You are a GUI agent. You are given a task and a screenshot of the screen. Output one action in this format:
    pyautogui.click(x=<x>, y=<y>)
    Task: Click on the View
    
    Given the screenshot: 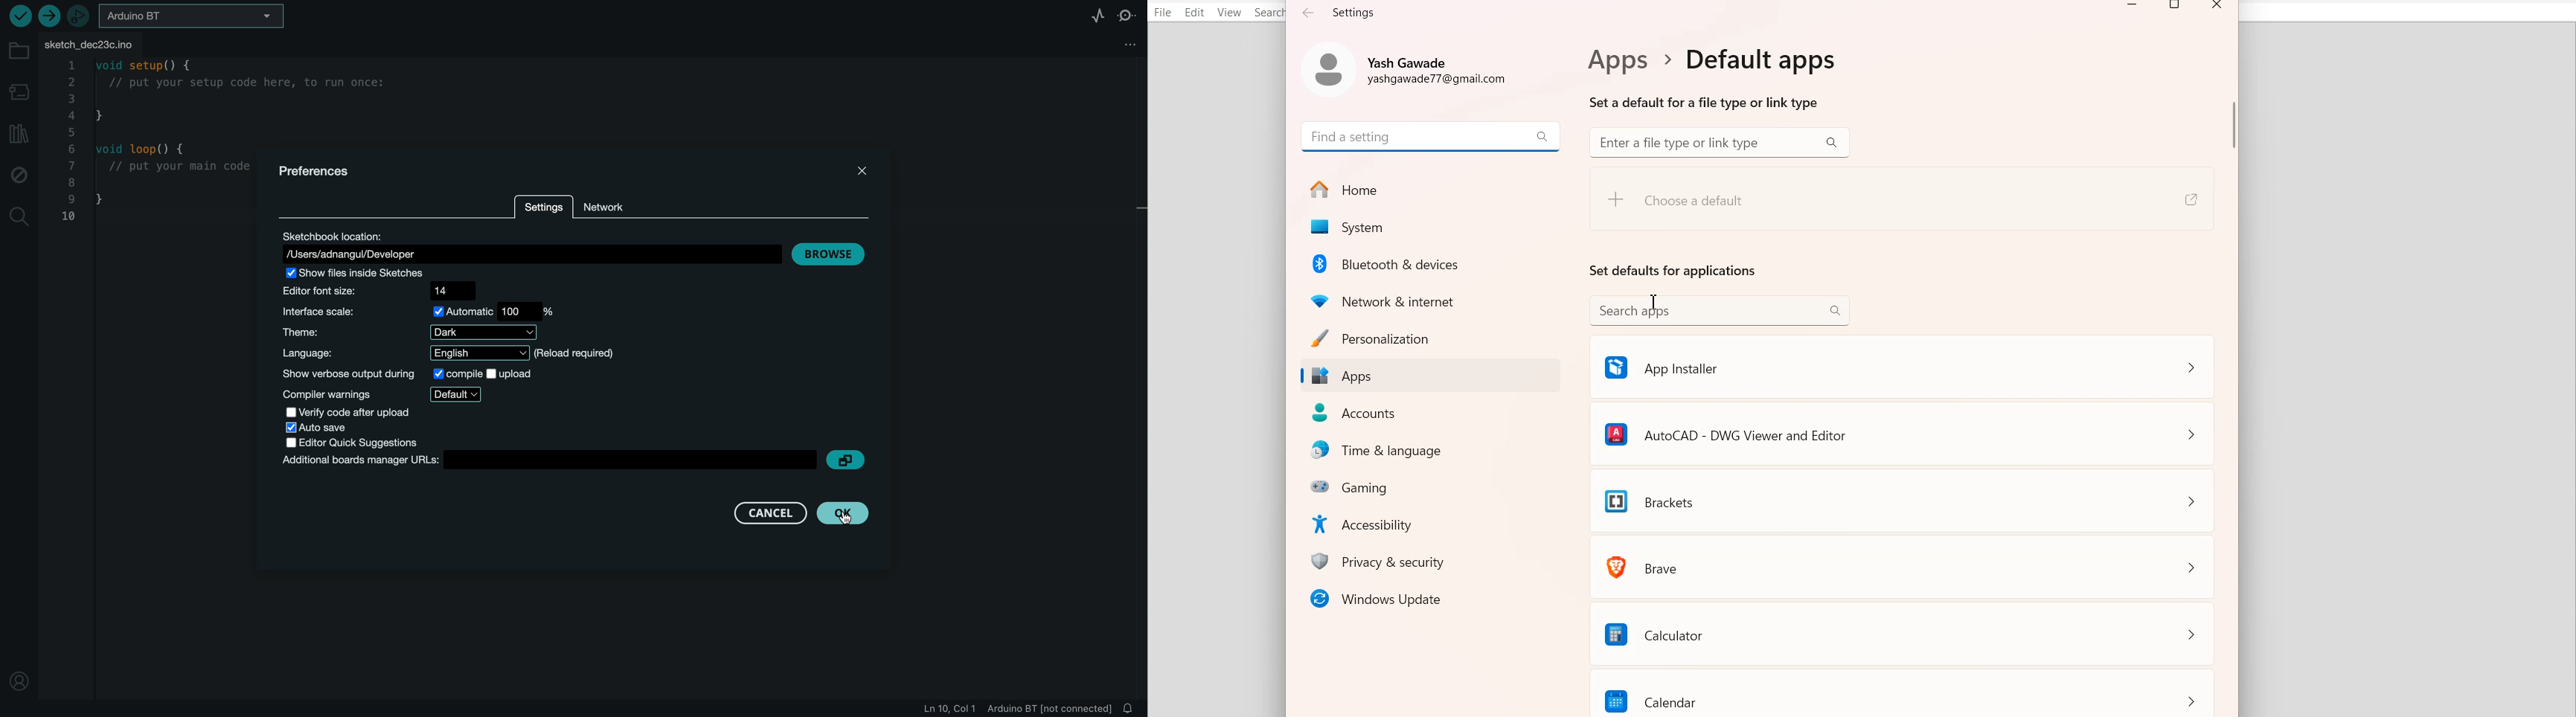 What is the action you would take?
    pyautogui.click(x=1228, y=13)
    